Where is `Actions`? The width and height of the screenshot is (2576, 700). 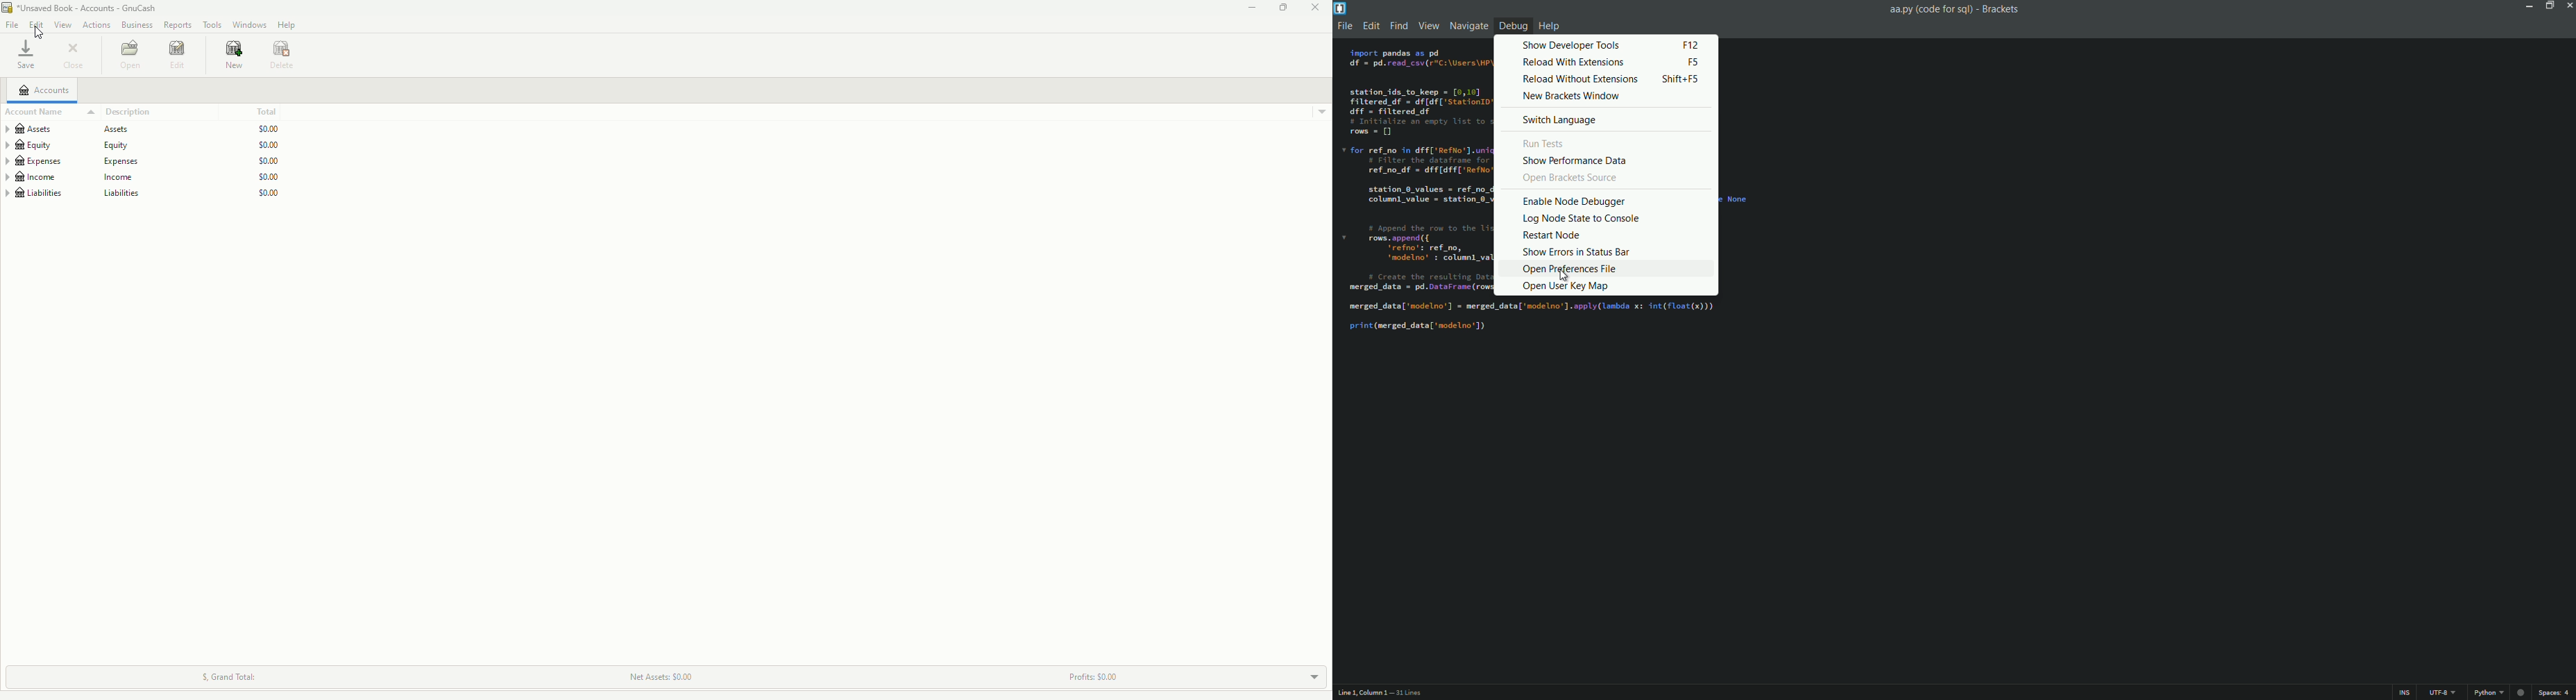 Actions is located at coordinates (96, 24).